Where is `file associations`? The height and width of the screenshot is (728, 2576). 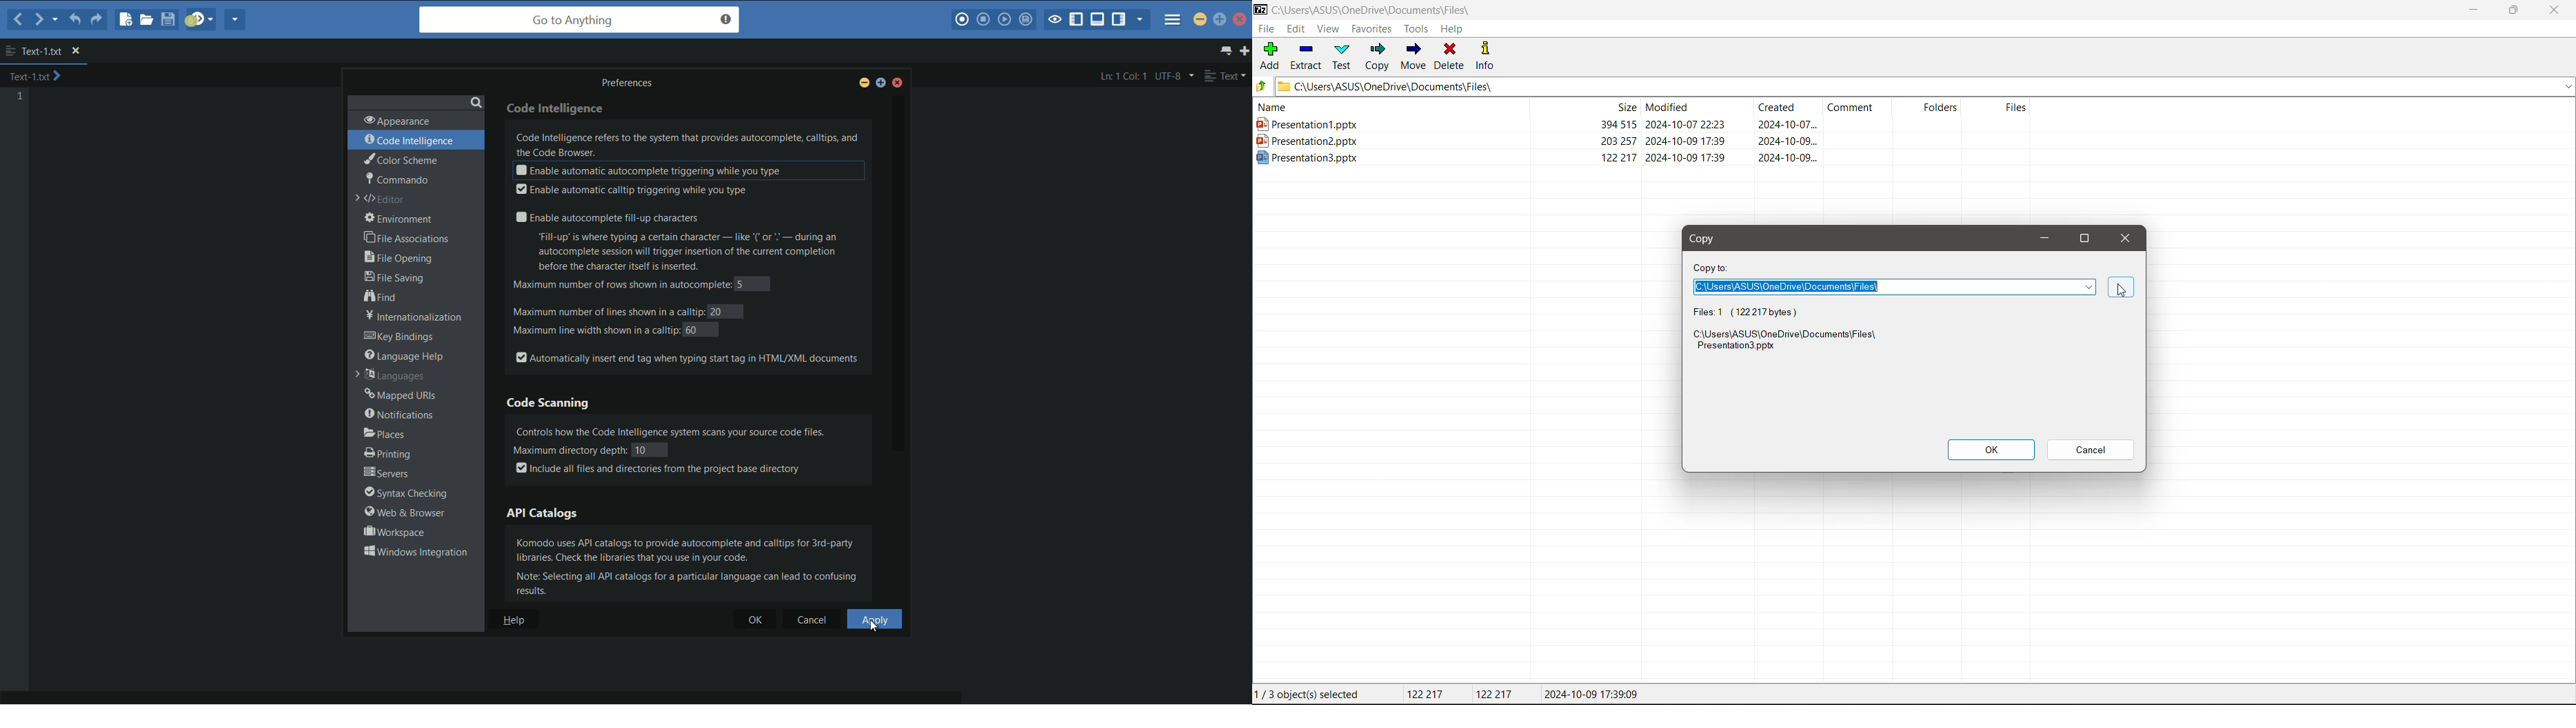 file associations is located at coordinates (408, 239).